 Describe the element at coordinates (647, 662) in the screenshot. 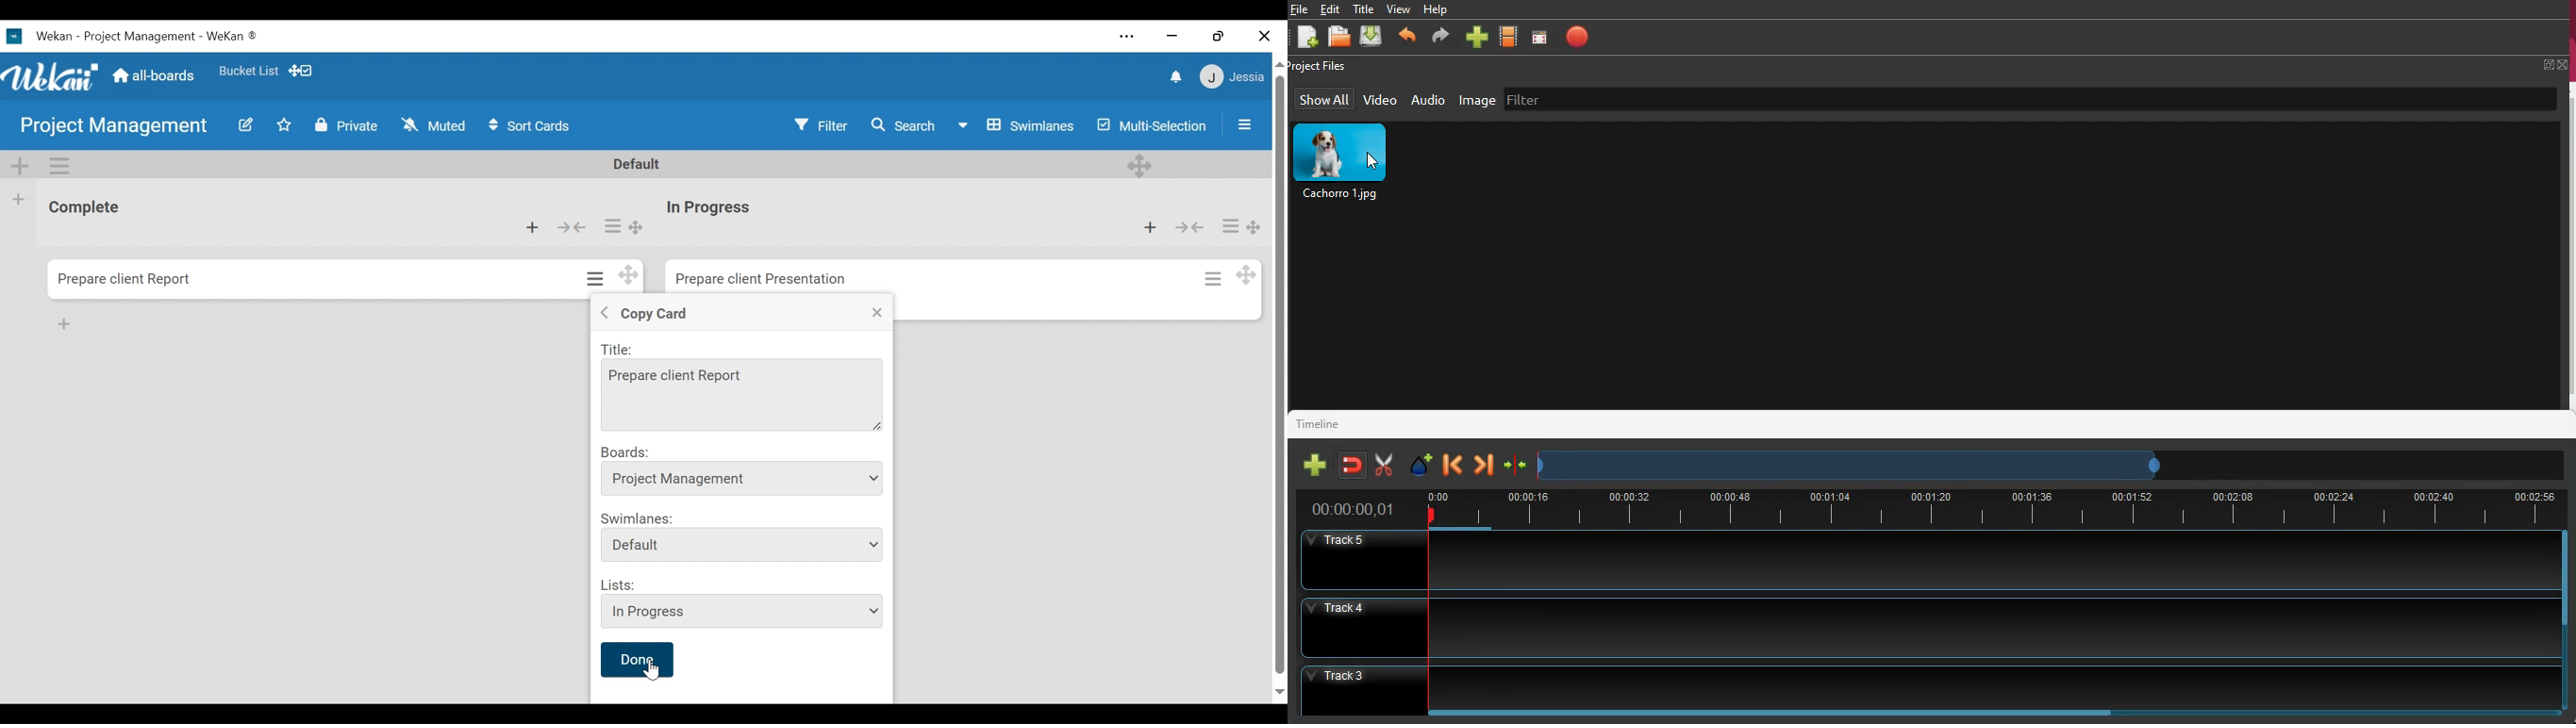

I see `done` at that location.